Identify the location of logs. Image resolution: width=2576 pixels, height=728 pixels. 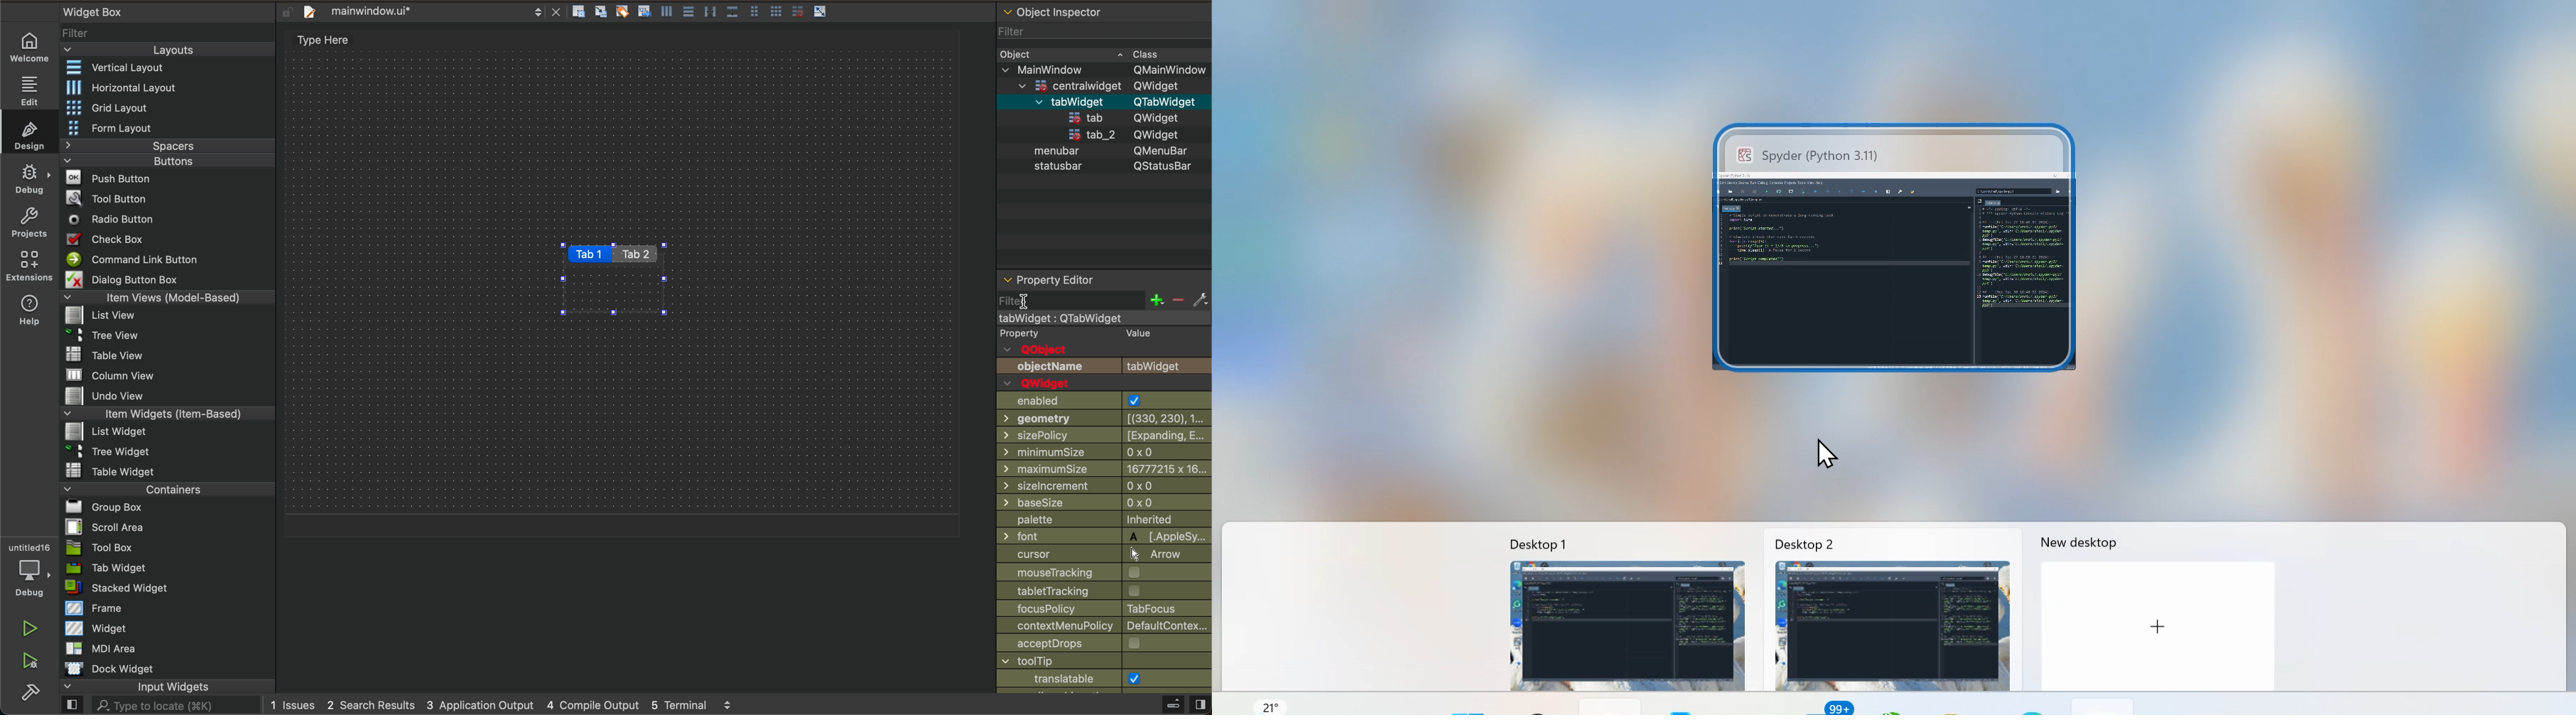
(506, 704).